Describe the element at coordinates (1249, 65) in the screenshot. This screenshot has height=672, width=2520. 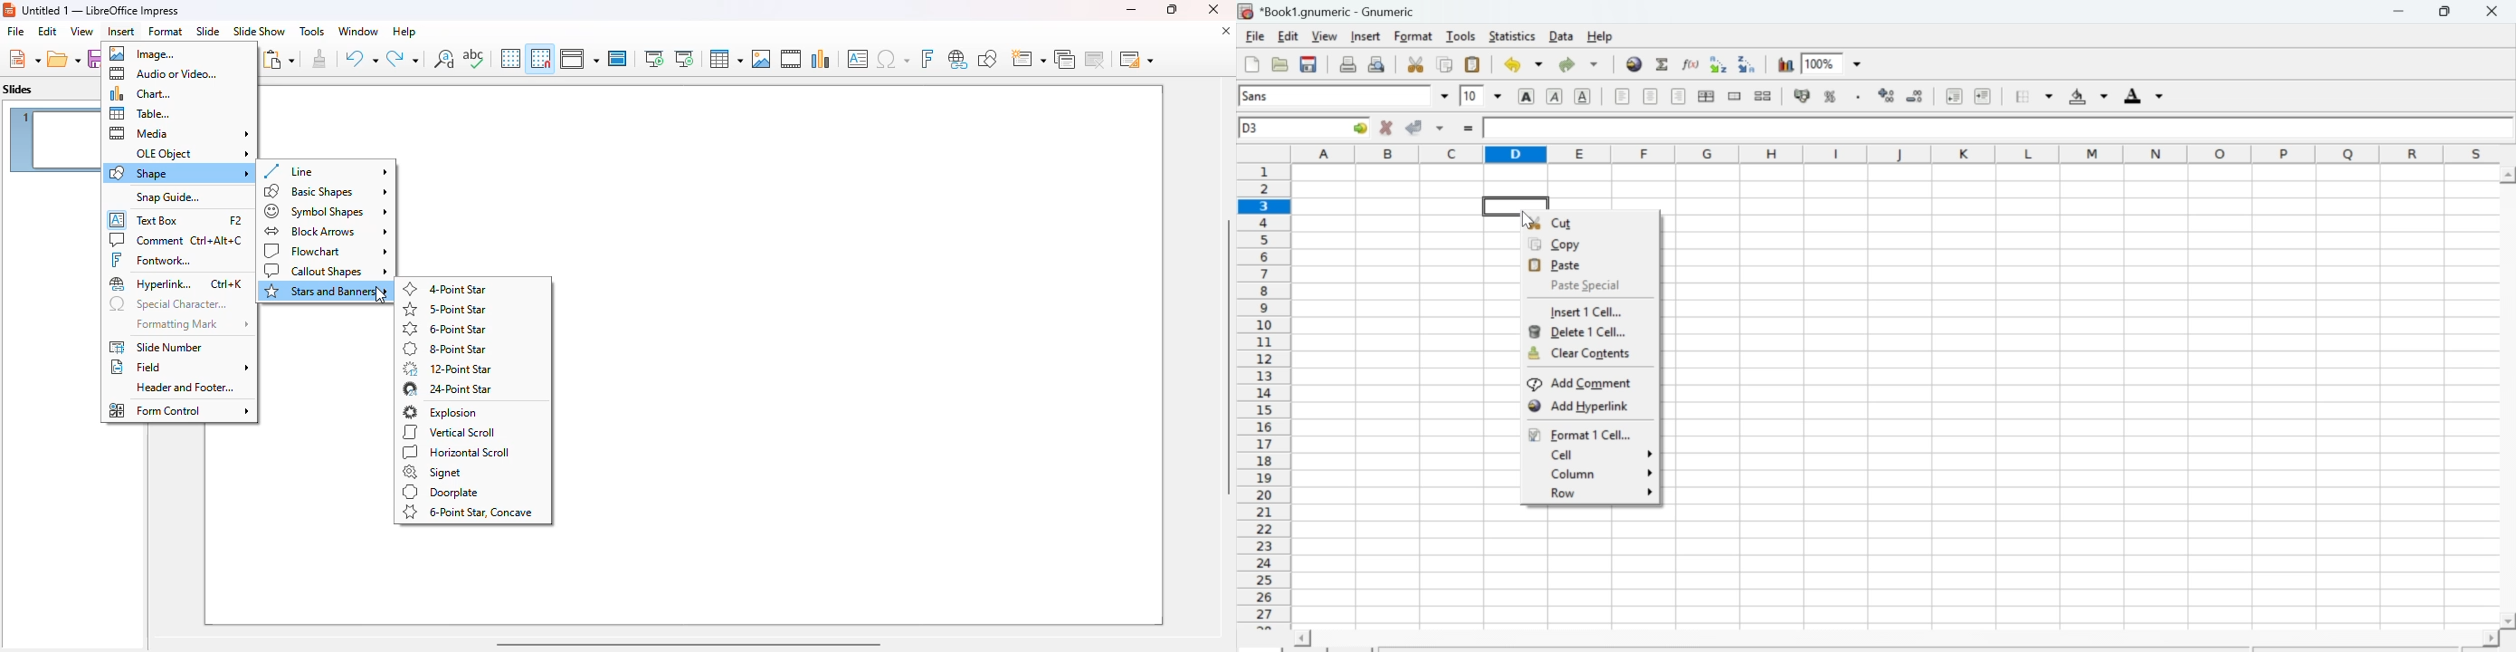
I see `Create new workbook` at that location.